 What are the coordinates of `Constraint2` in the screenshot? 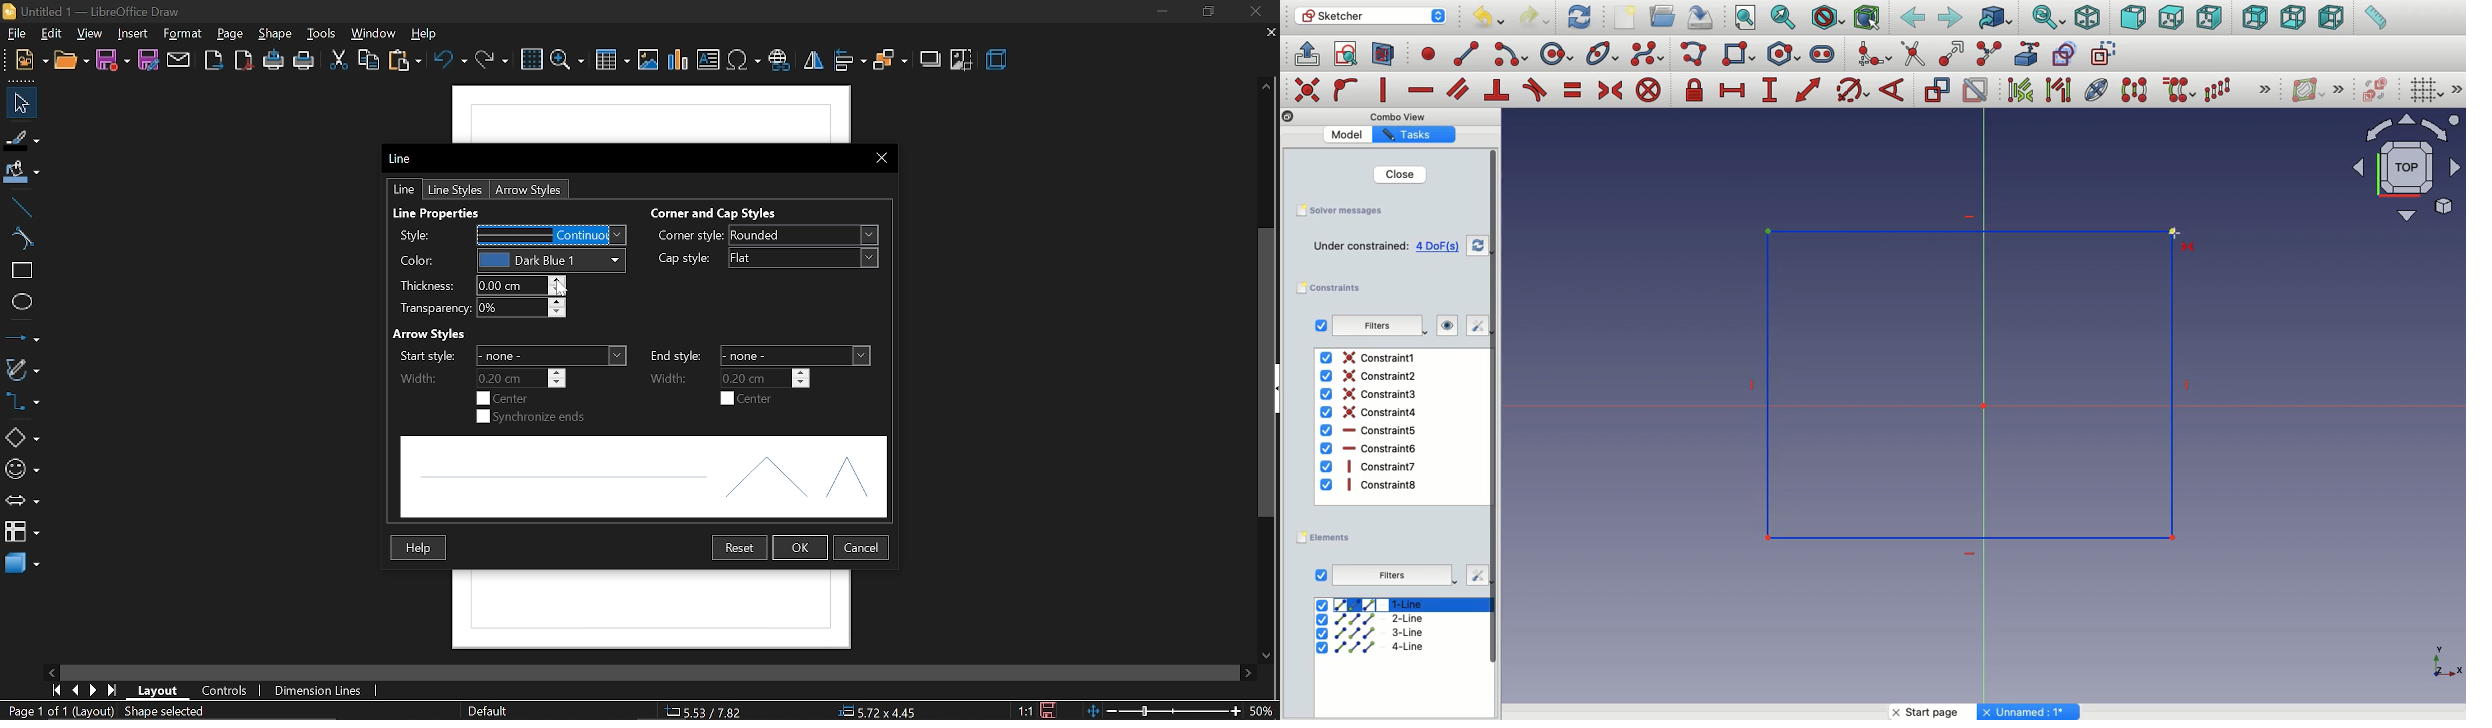 It's located at (1367, 376).